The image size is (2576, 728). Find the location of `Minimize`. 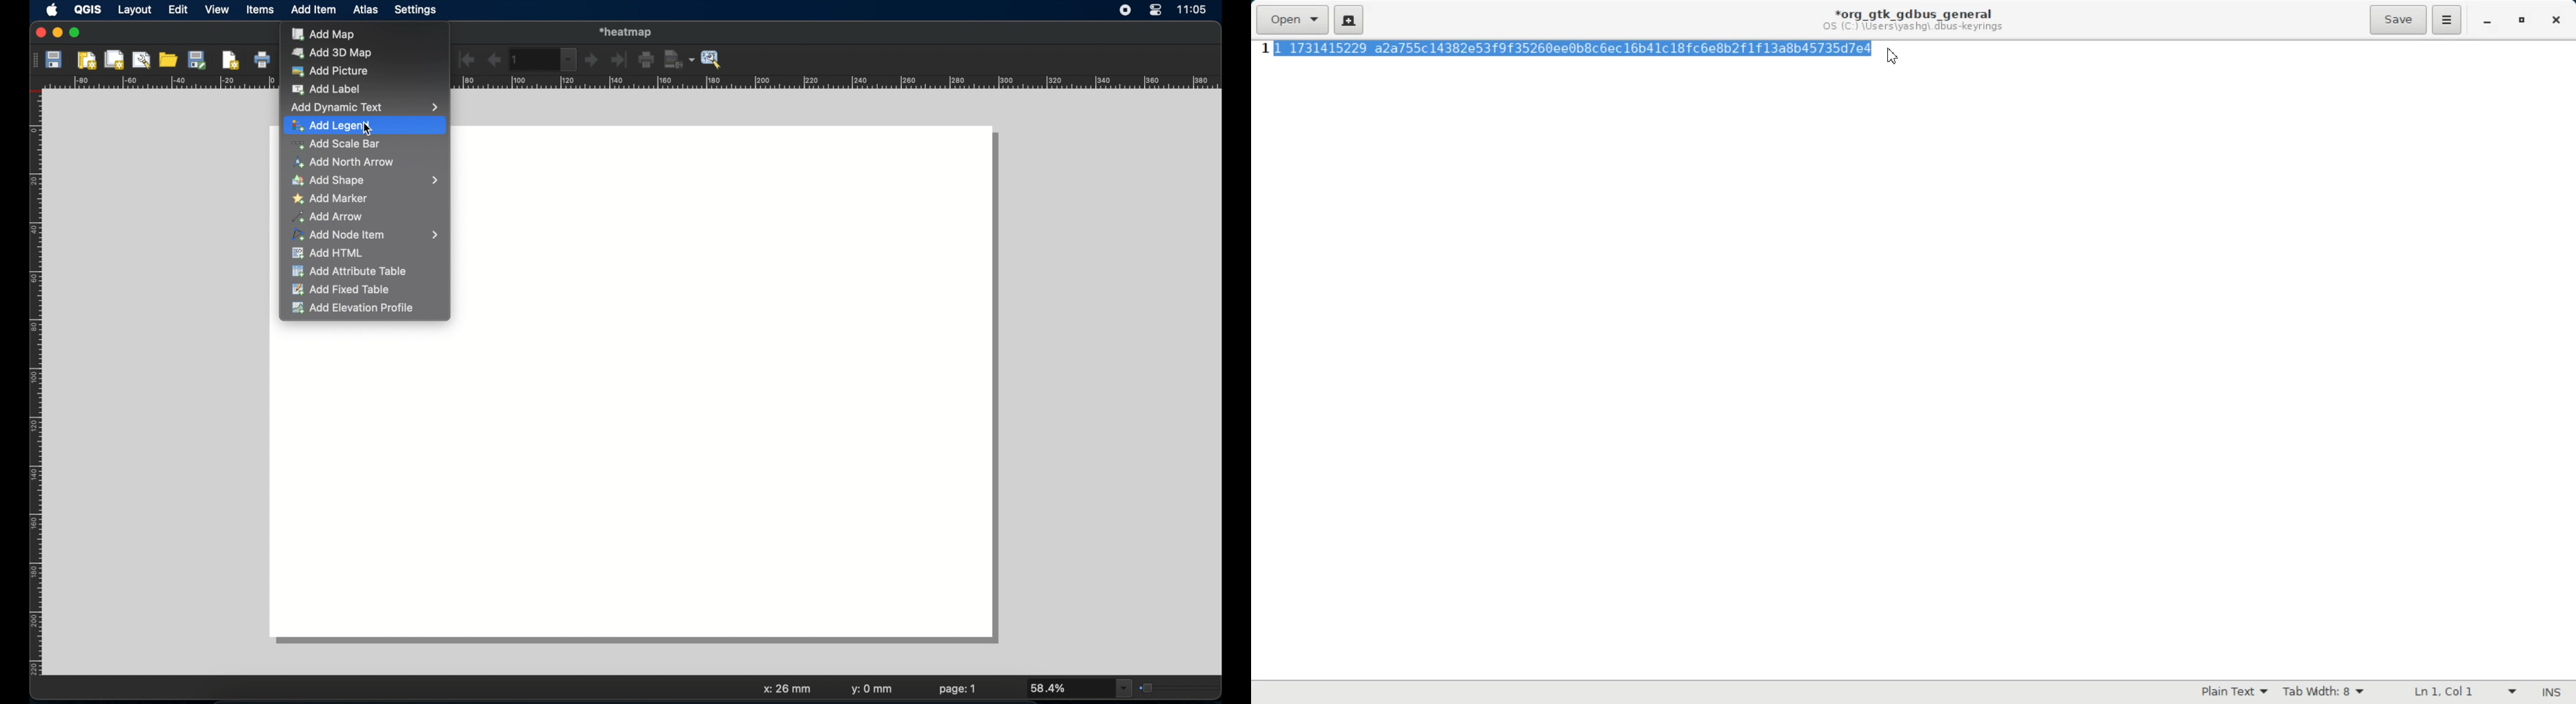

Minimize is located at coordinates (2486, 21).